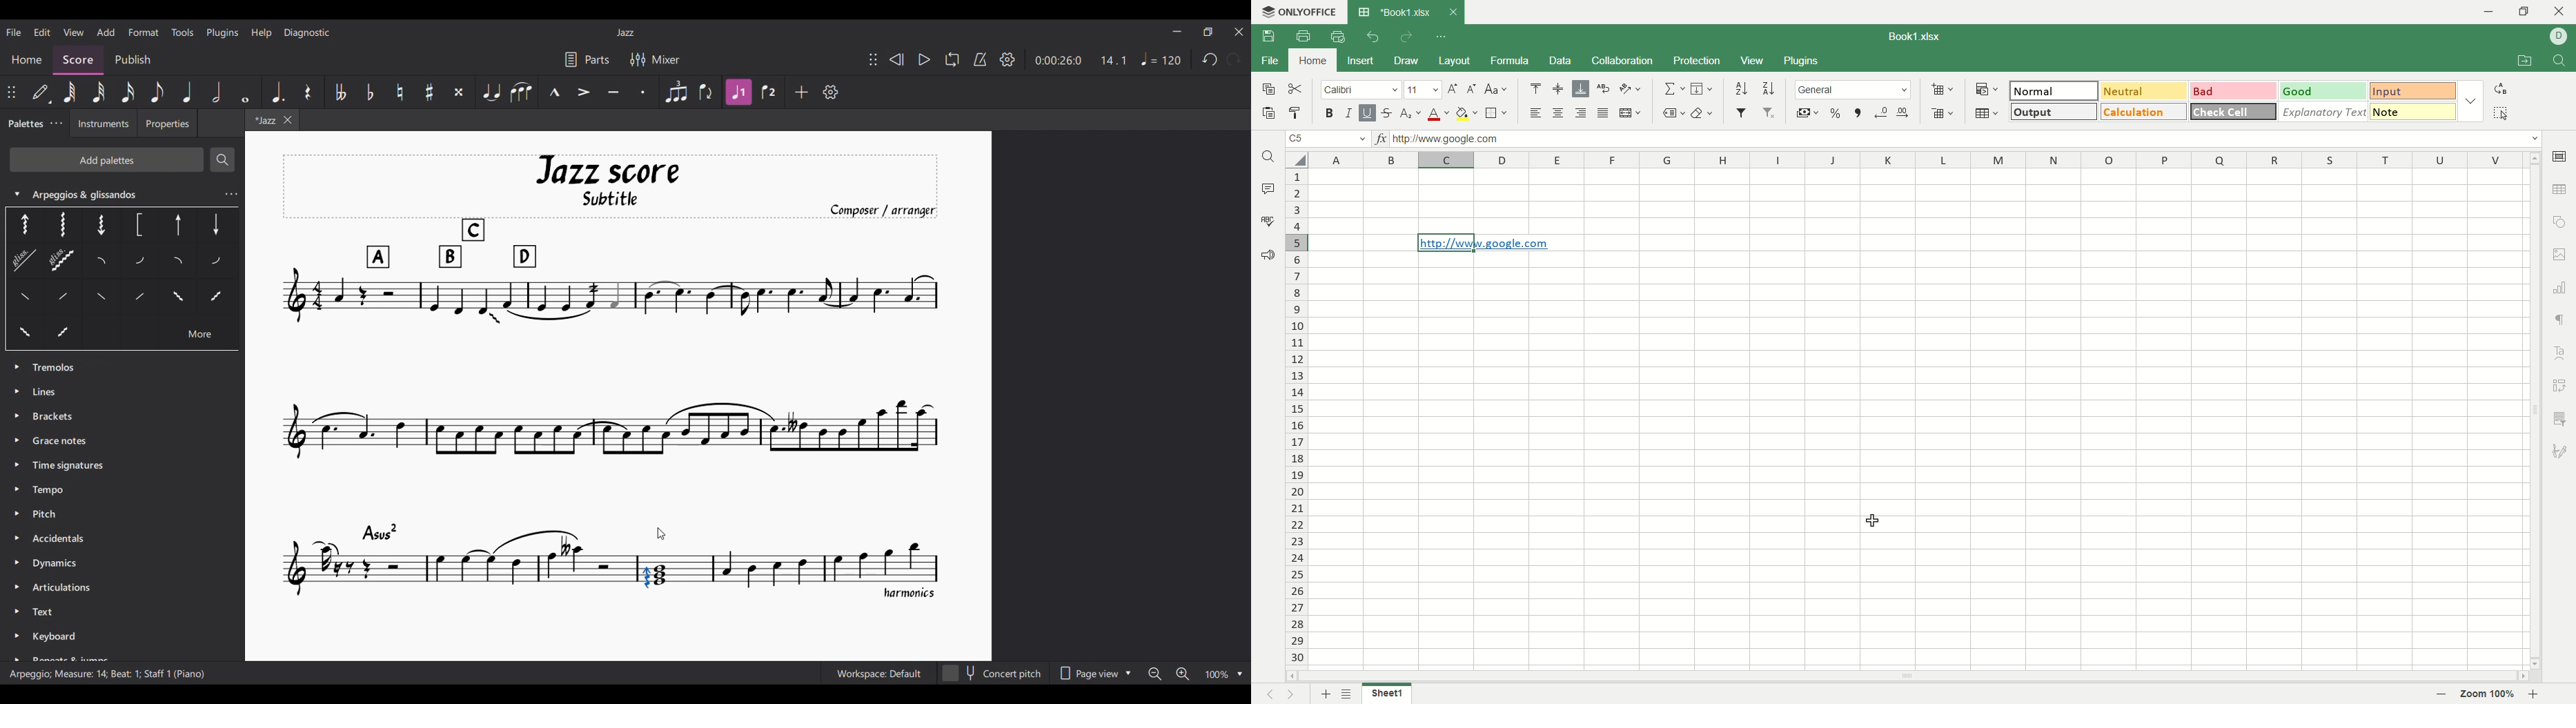 This screenshot has width=2576, height=728. What do you see at coordinates (216, 91) in the screenshot?
I see `Half note` at bounding box center [216, 91].